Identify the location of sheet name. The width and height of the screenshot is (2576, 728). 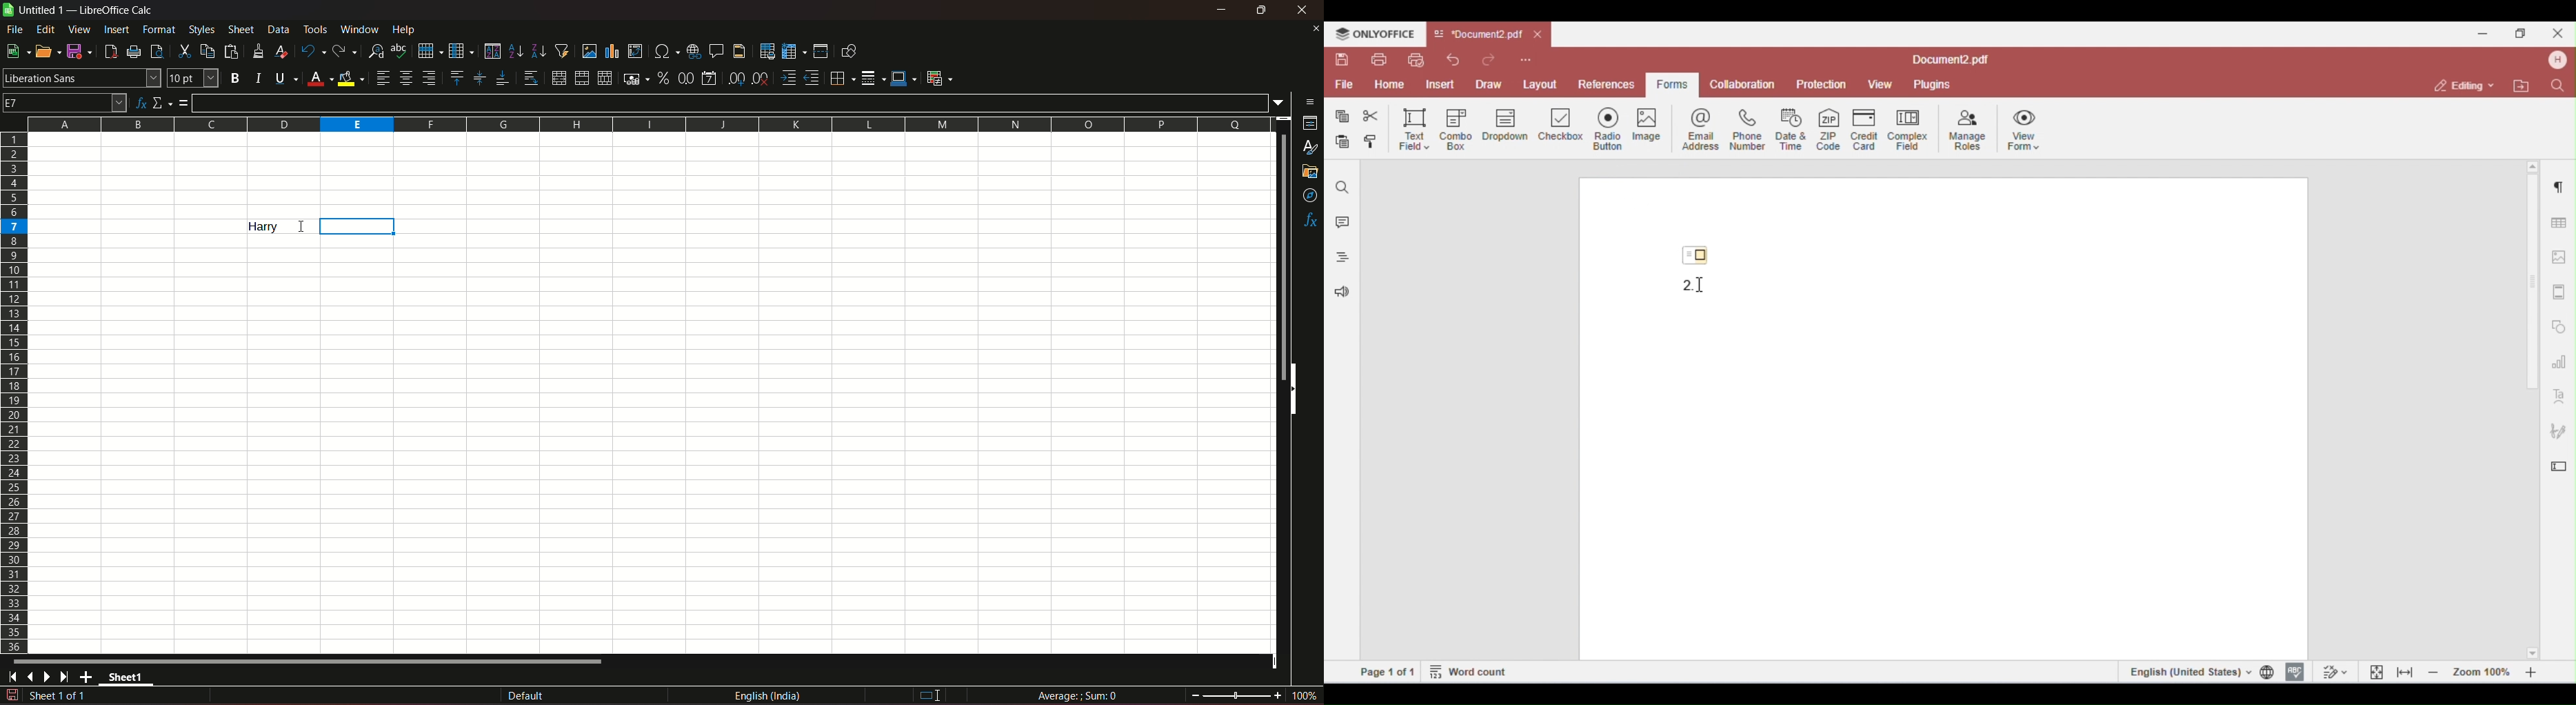
(130, 679).